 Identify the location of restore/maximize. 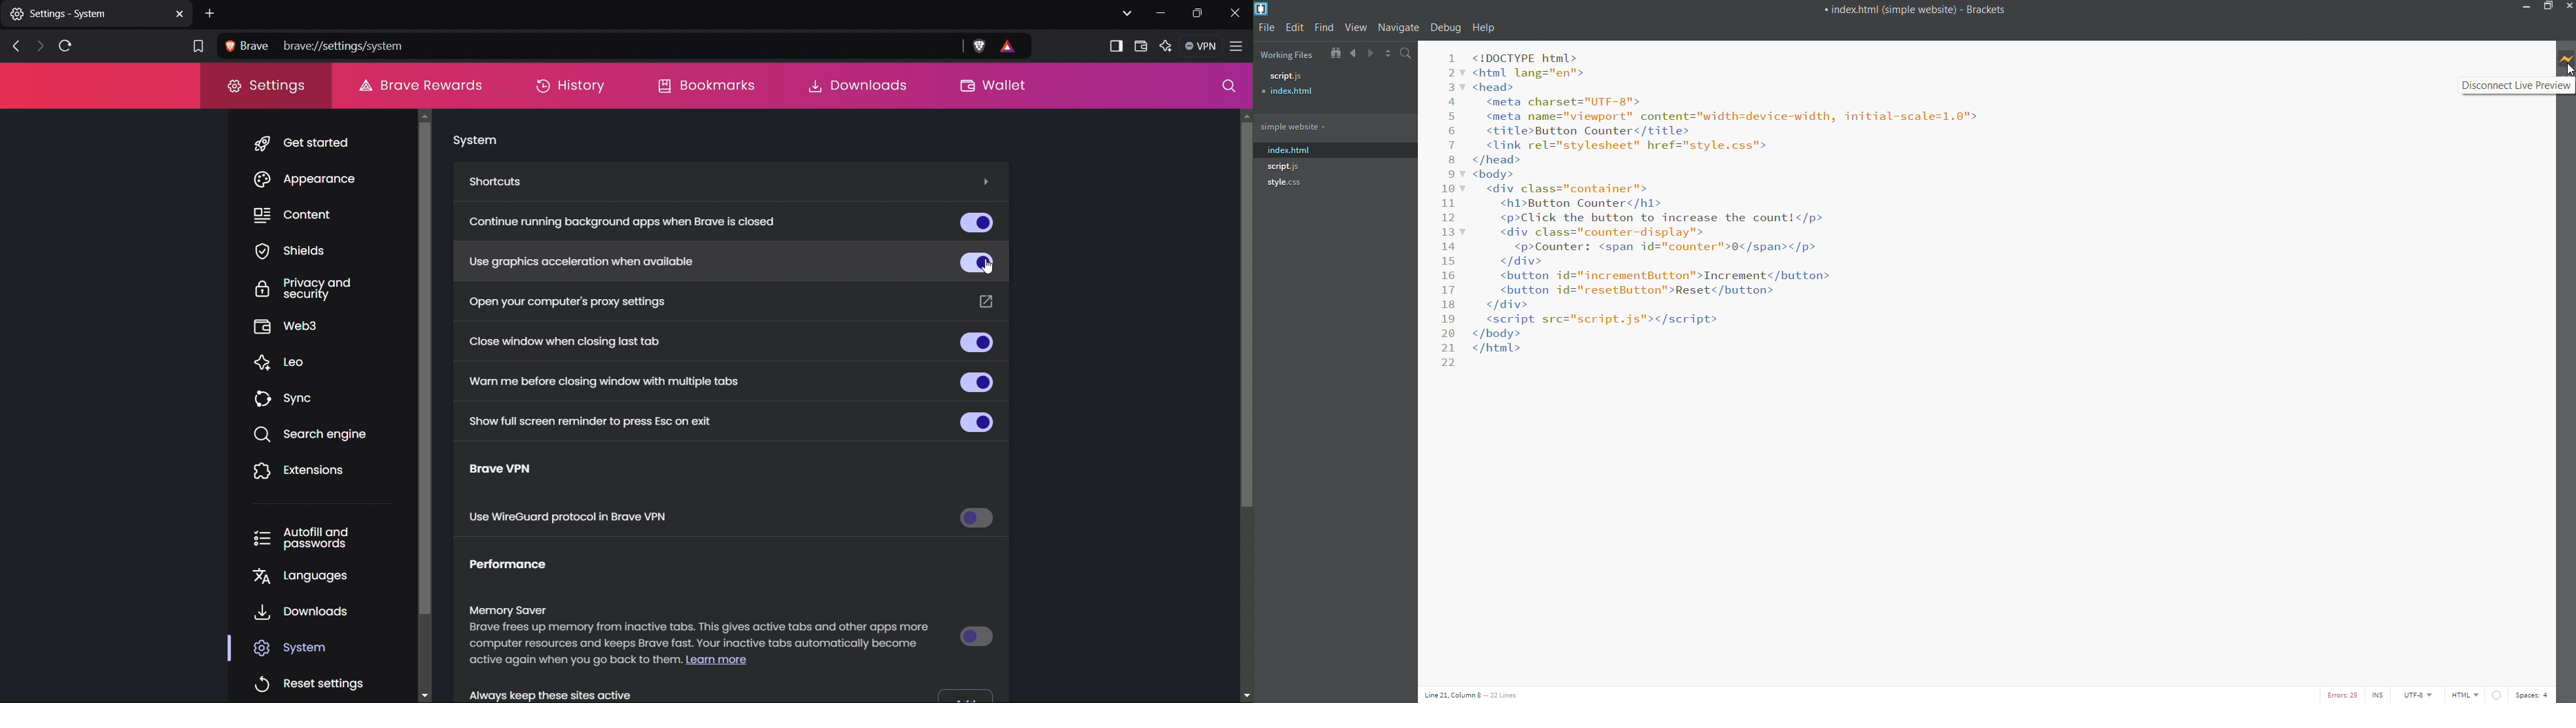
(2548, 8).